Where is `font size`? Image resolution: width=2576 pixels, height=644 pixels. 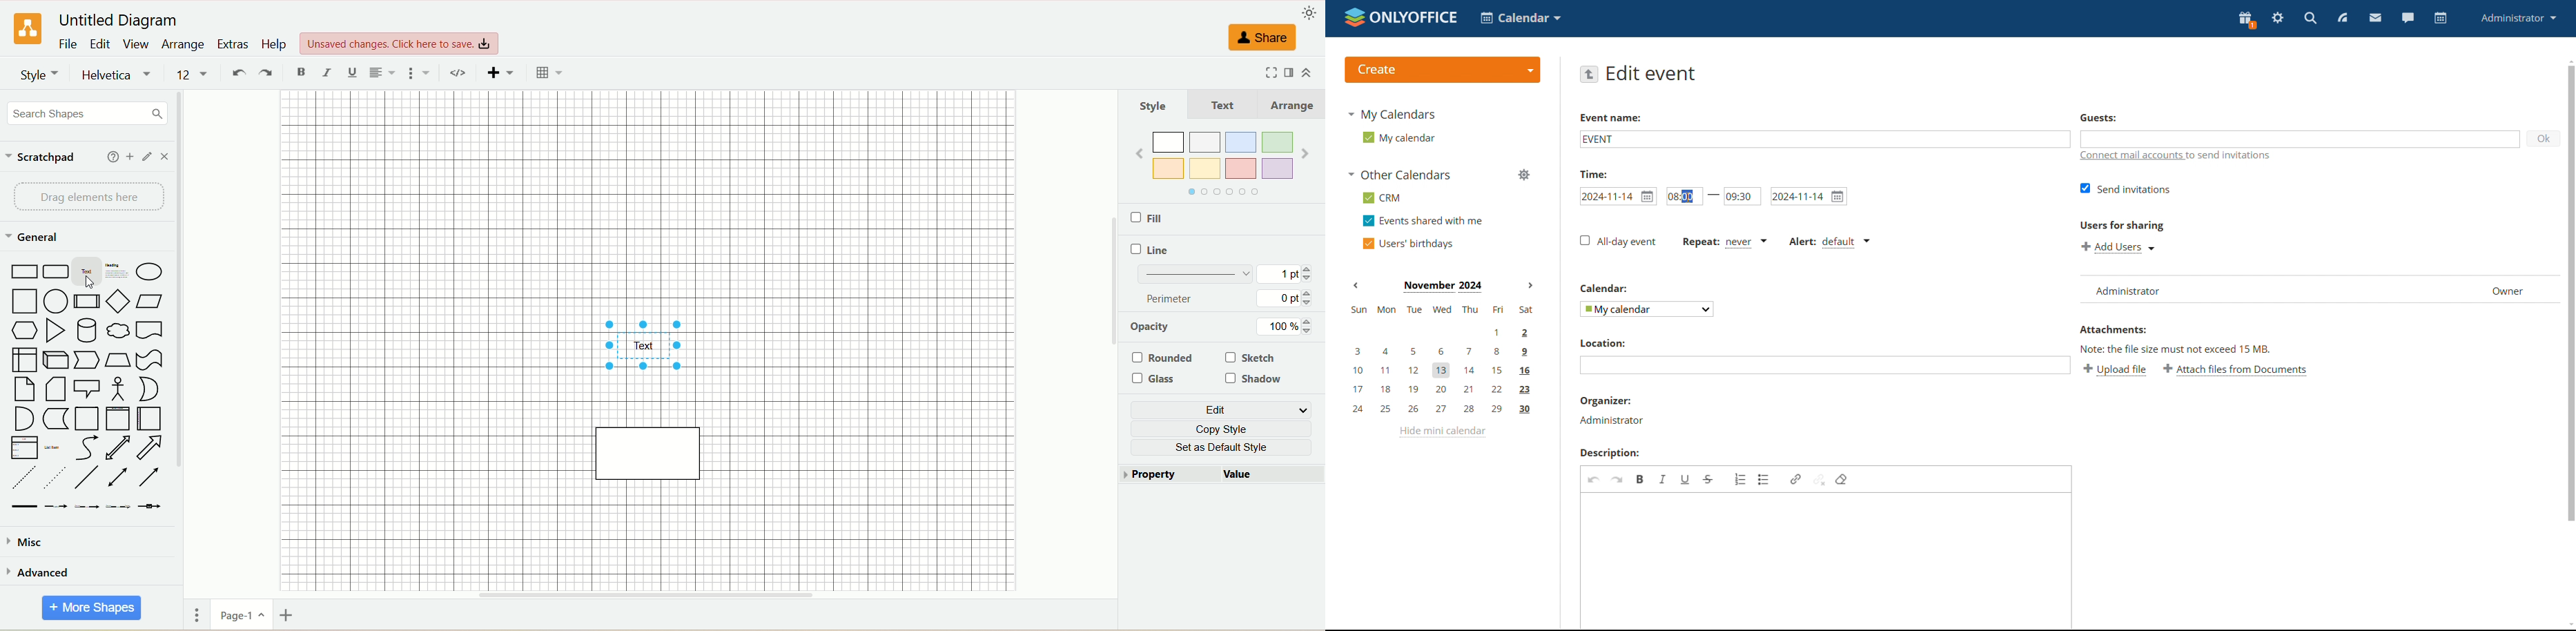
font size is located at coordinates (194, 75).